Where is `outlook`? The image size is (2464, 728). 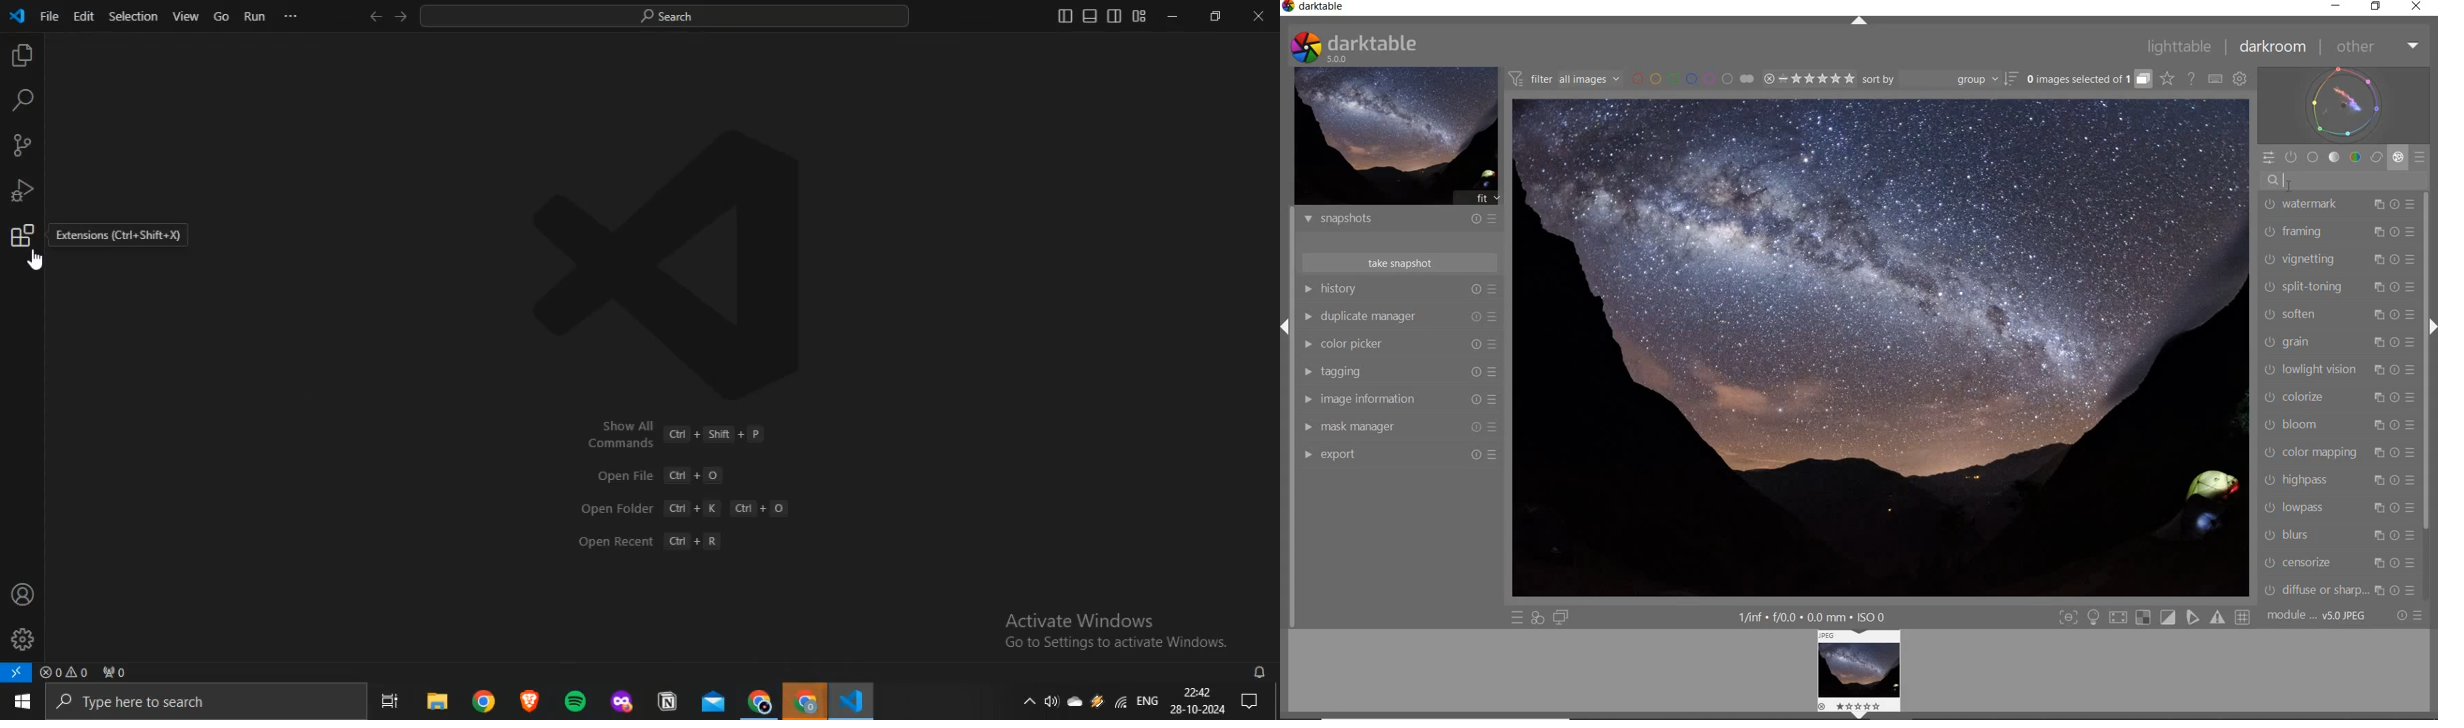 outlook is located at coordinates (715, 701).